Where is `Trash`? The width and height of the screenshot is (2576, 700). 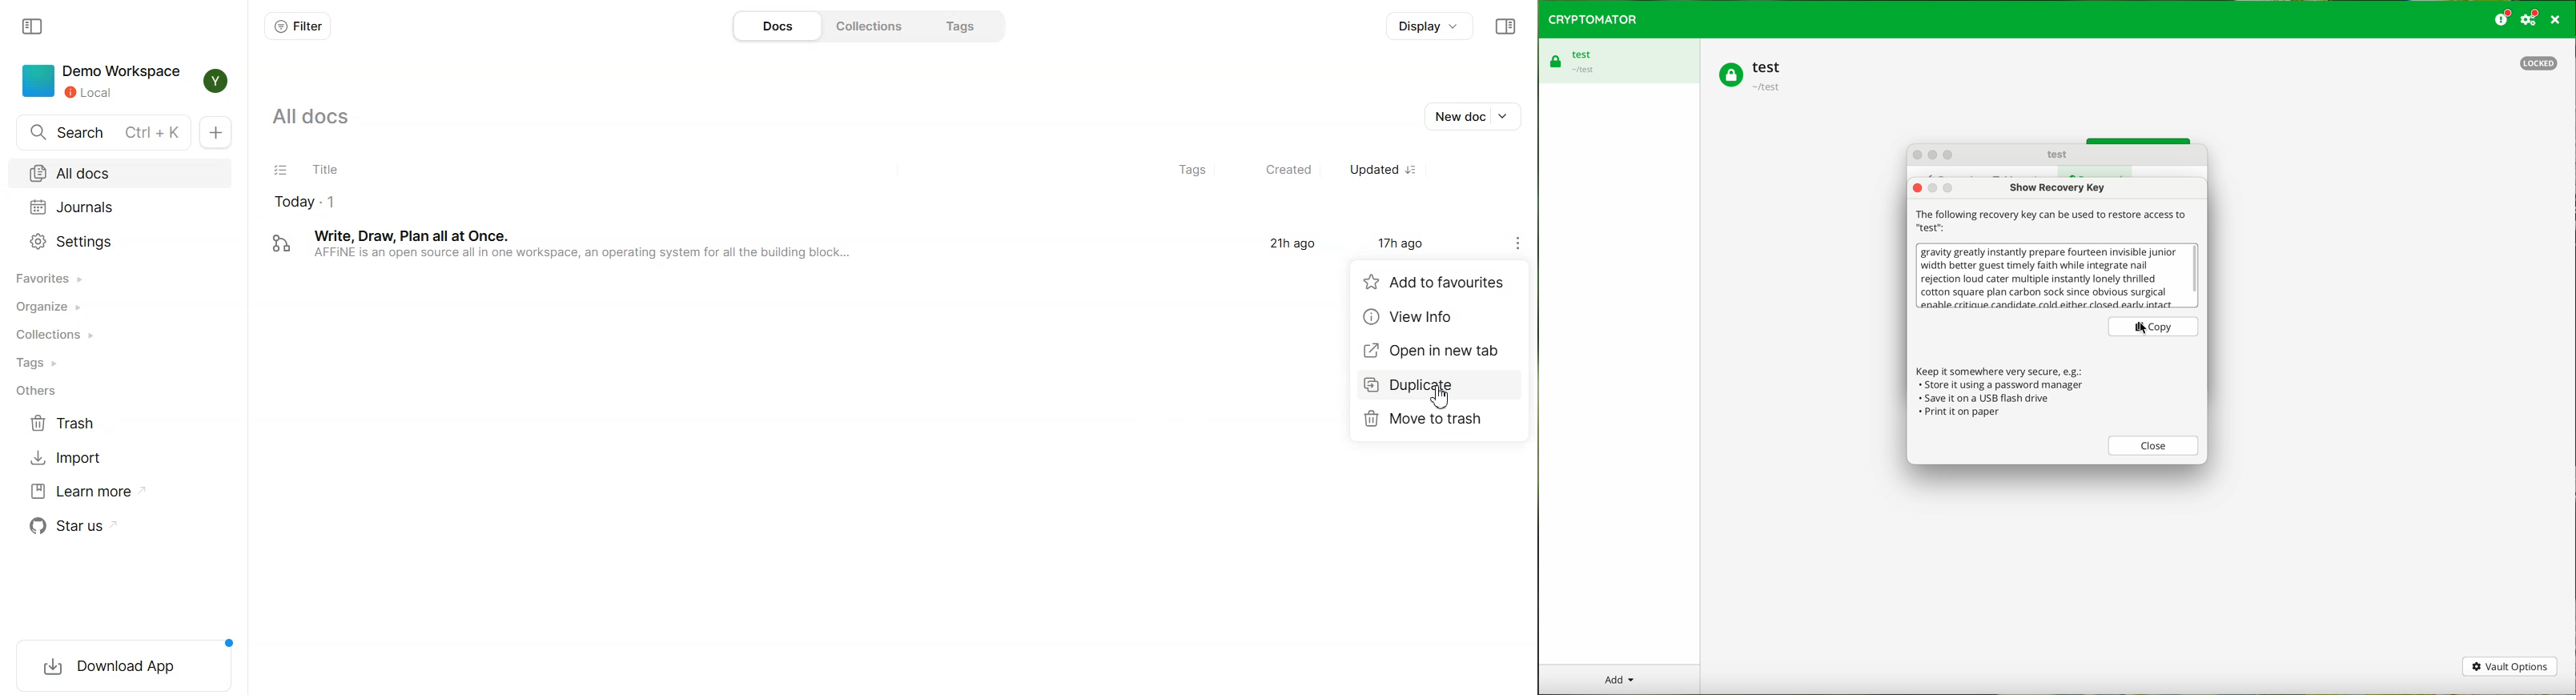 Trash is located at coordinates (123, 424).